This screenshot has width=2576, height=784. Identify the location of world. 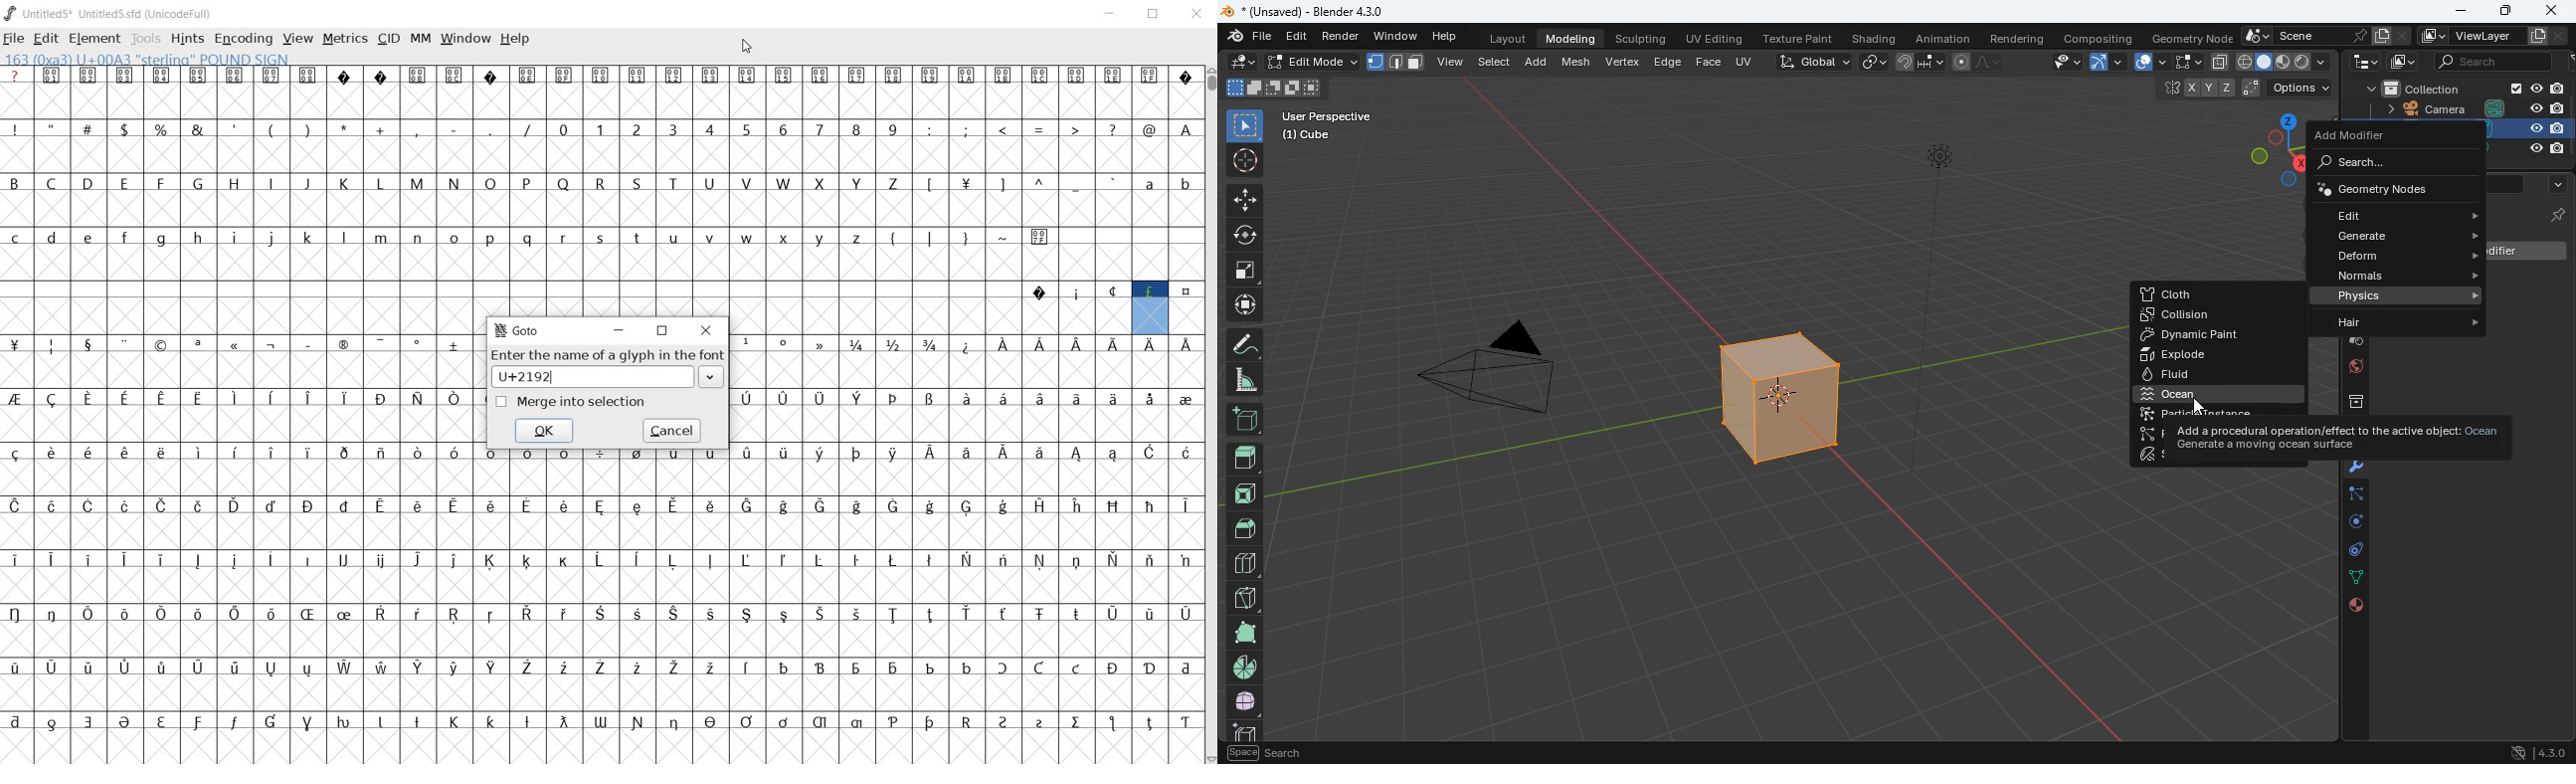
(2350, 369).